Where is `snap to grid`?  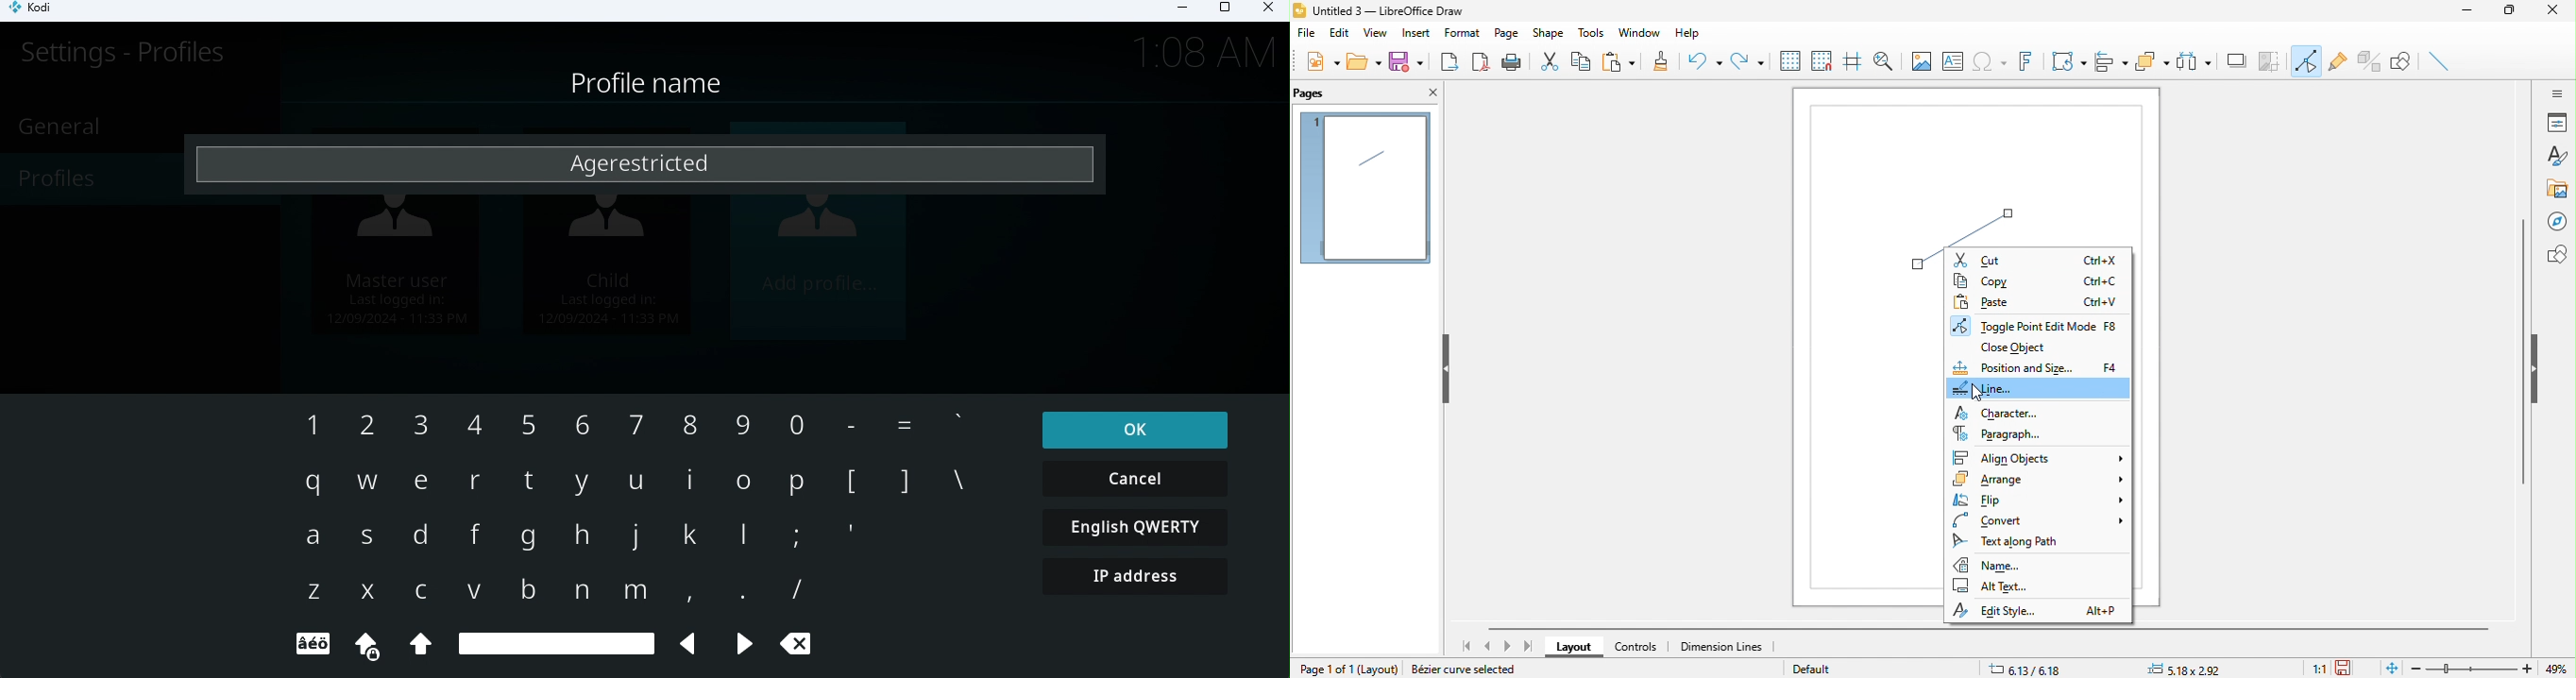
snap to grid is located at coordinates (1821, 61).